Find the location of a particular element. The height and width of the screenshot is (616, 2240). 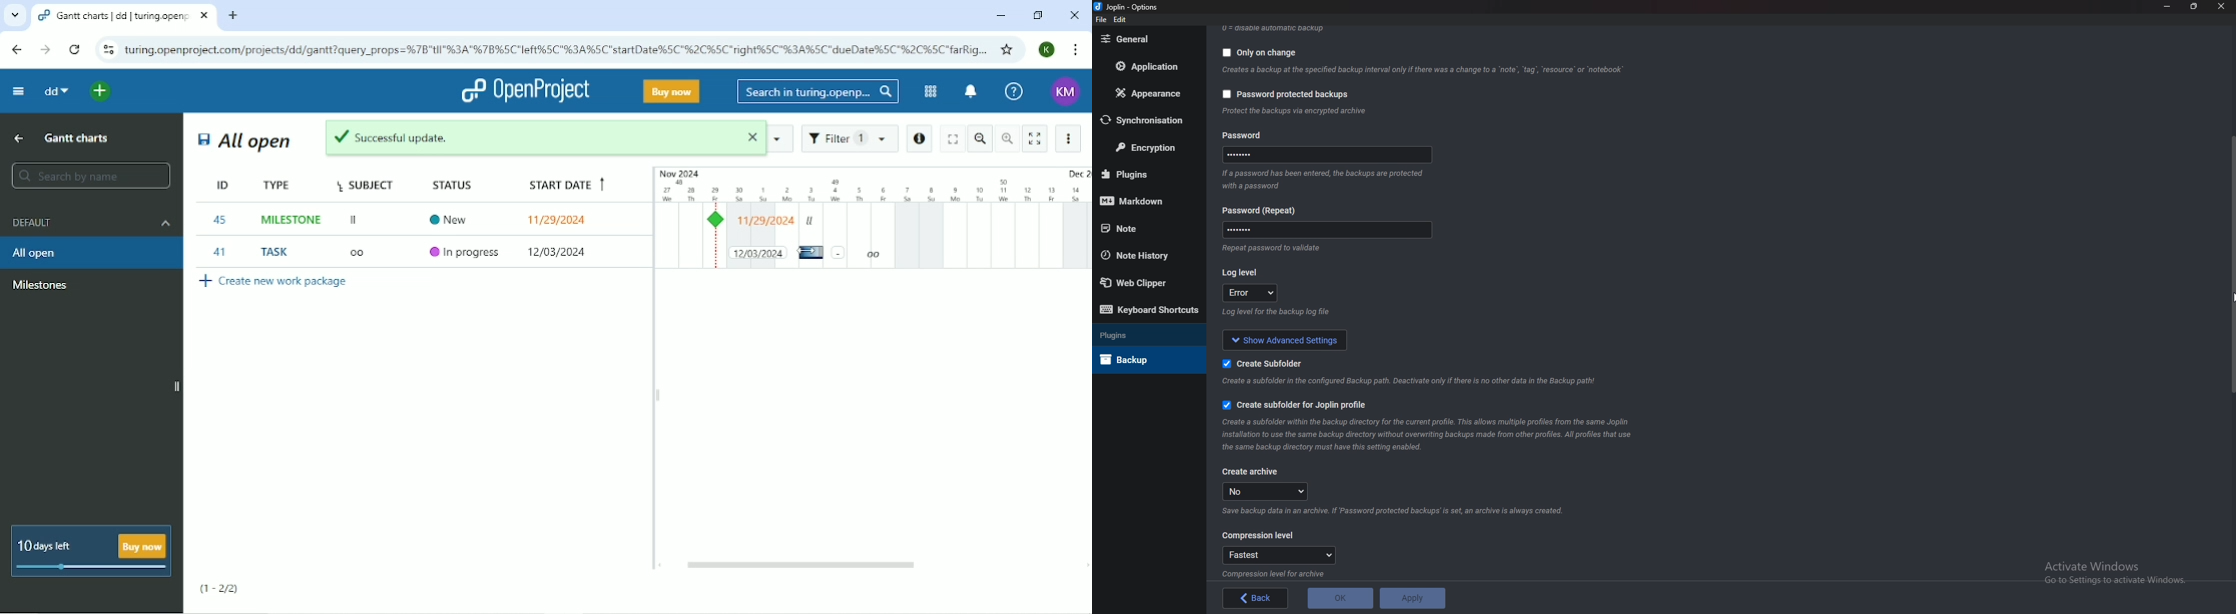

Horizontal scrollbar is located at coordinates (804, 565).